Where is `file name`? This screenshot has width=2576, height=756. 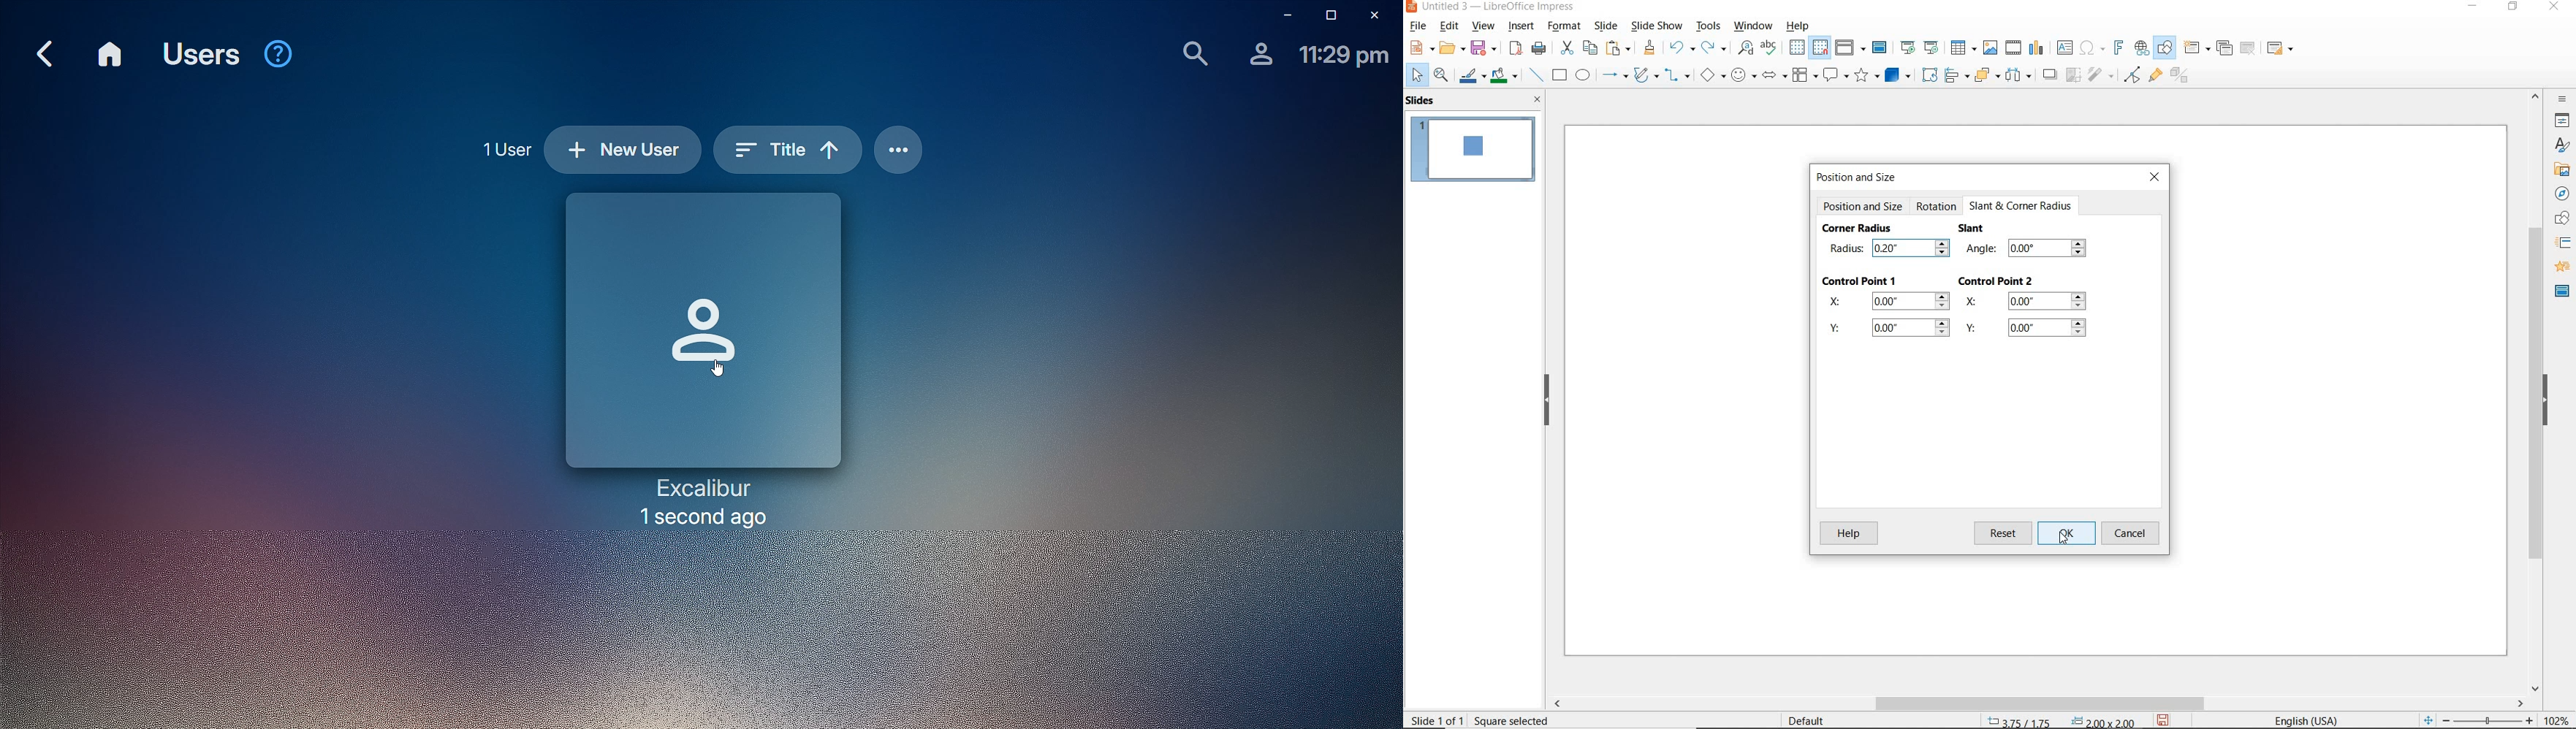
file name is located at coordinates (1492, 8).